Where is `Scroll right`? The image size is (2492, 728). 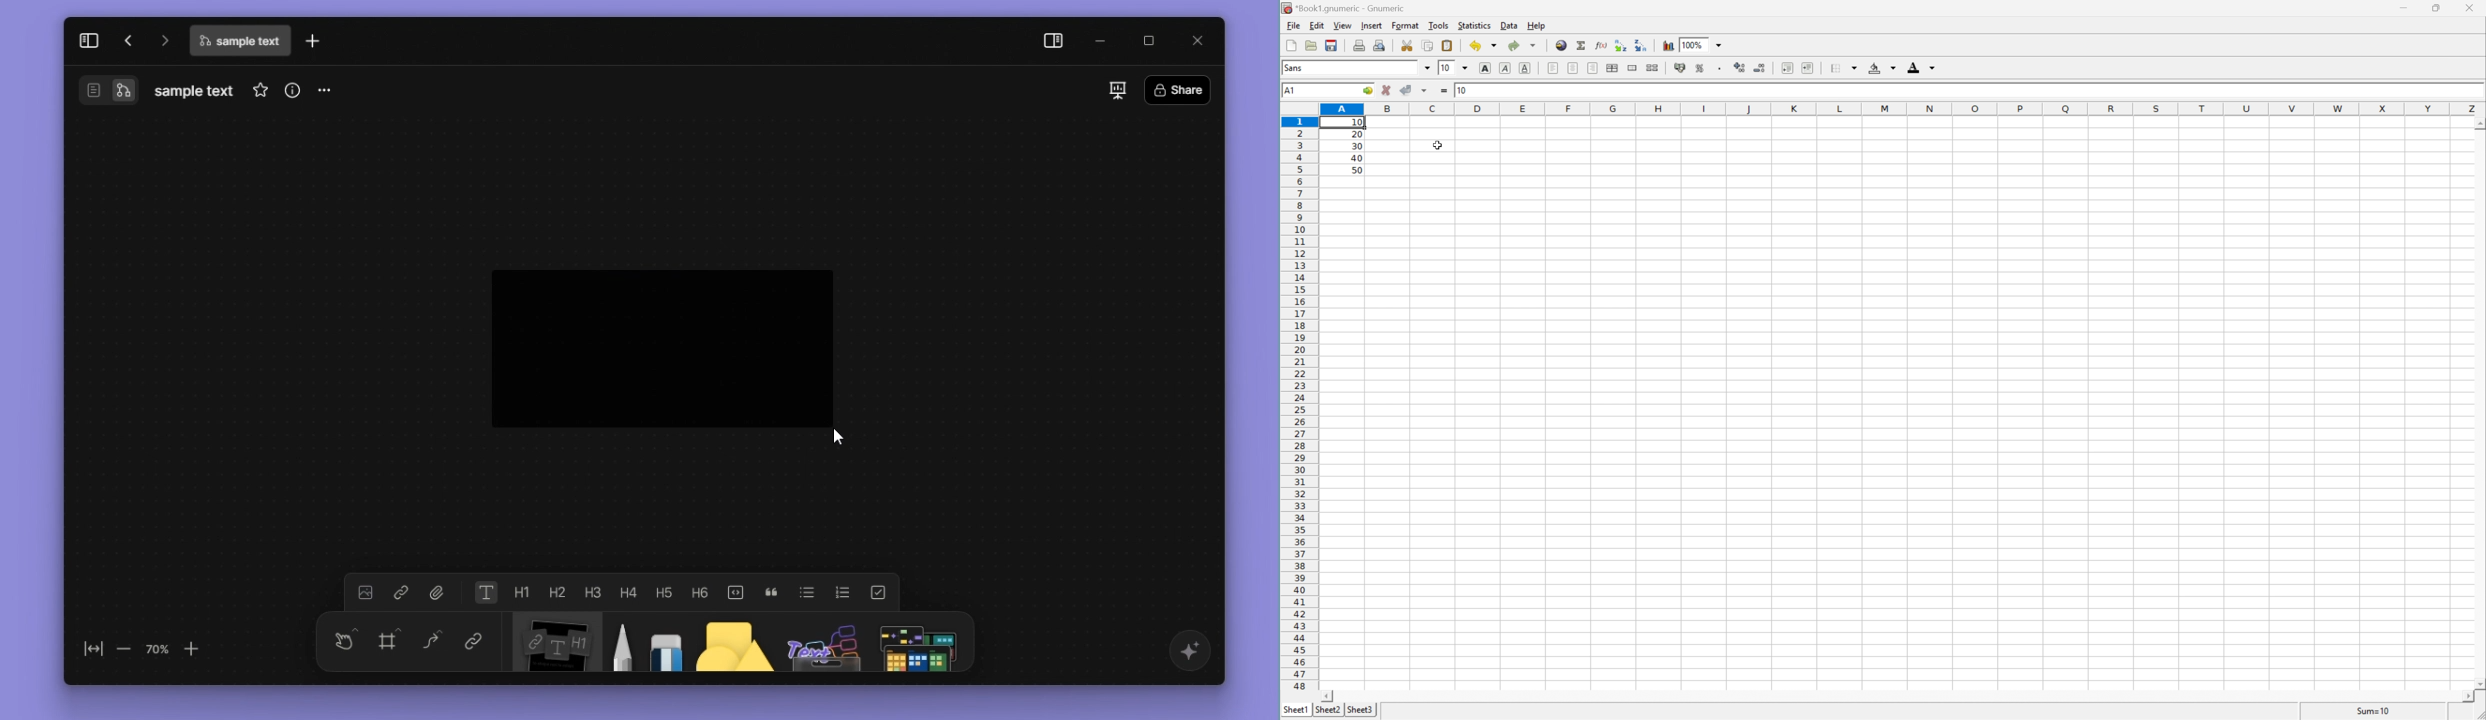 Scroll right is located at coordinates (2461, 696).